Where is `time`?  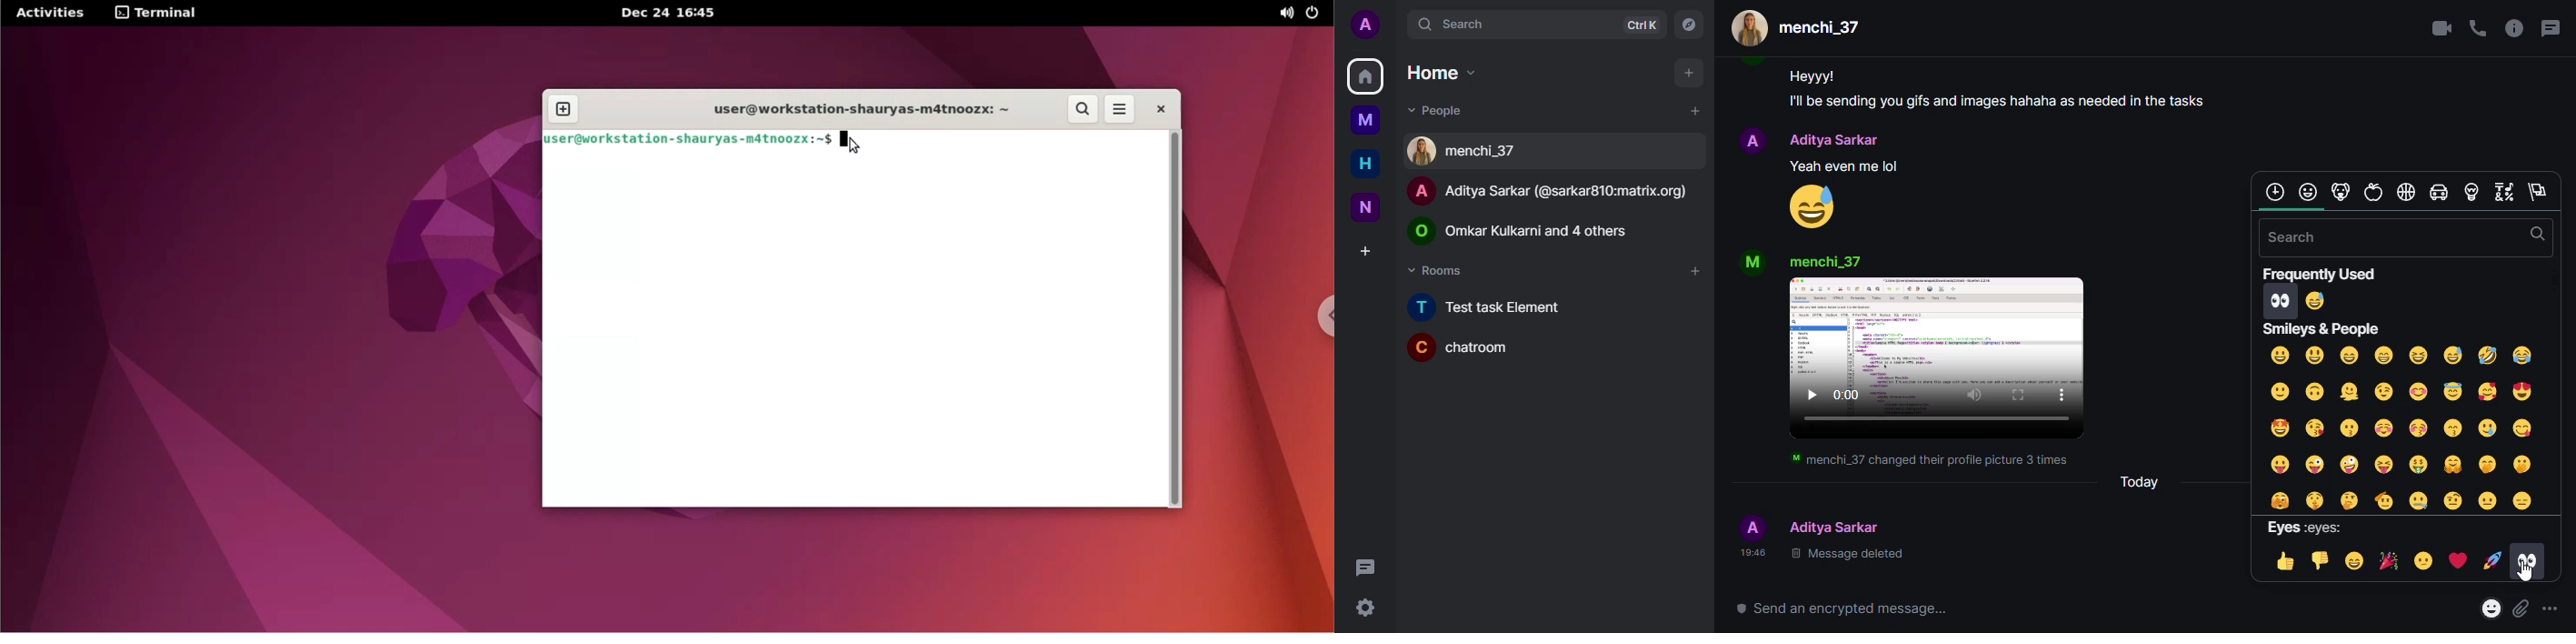
time is located at coordinates (1748, 553).